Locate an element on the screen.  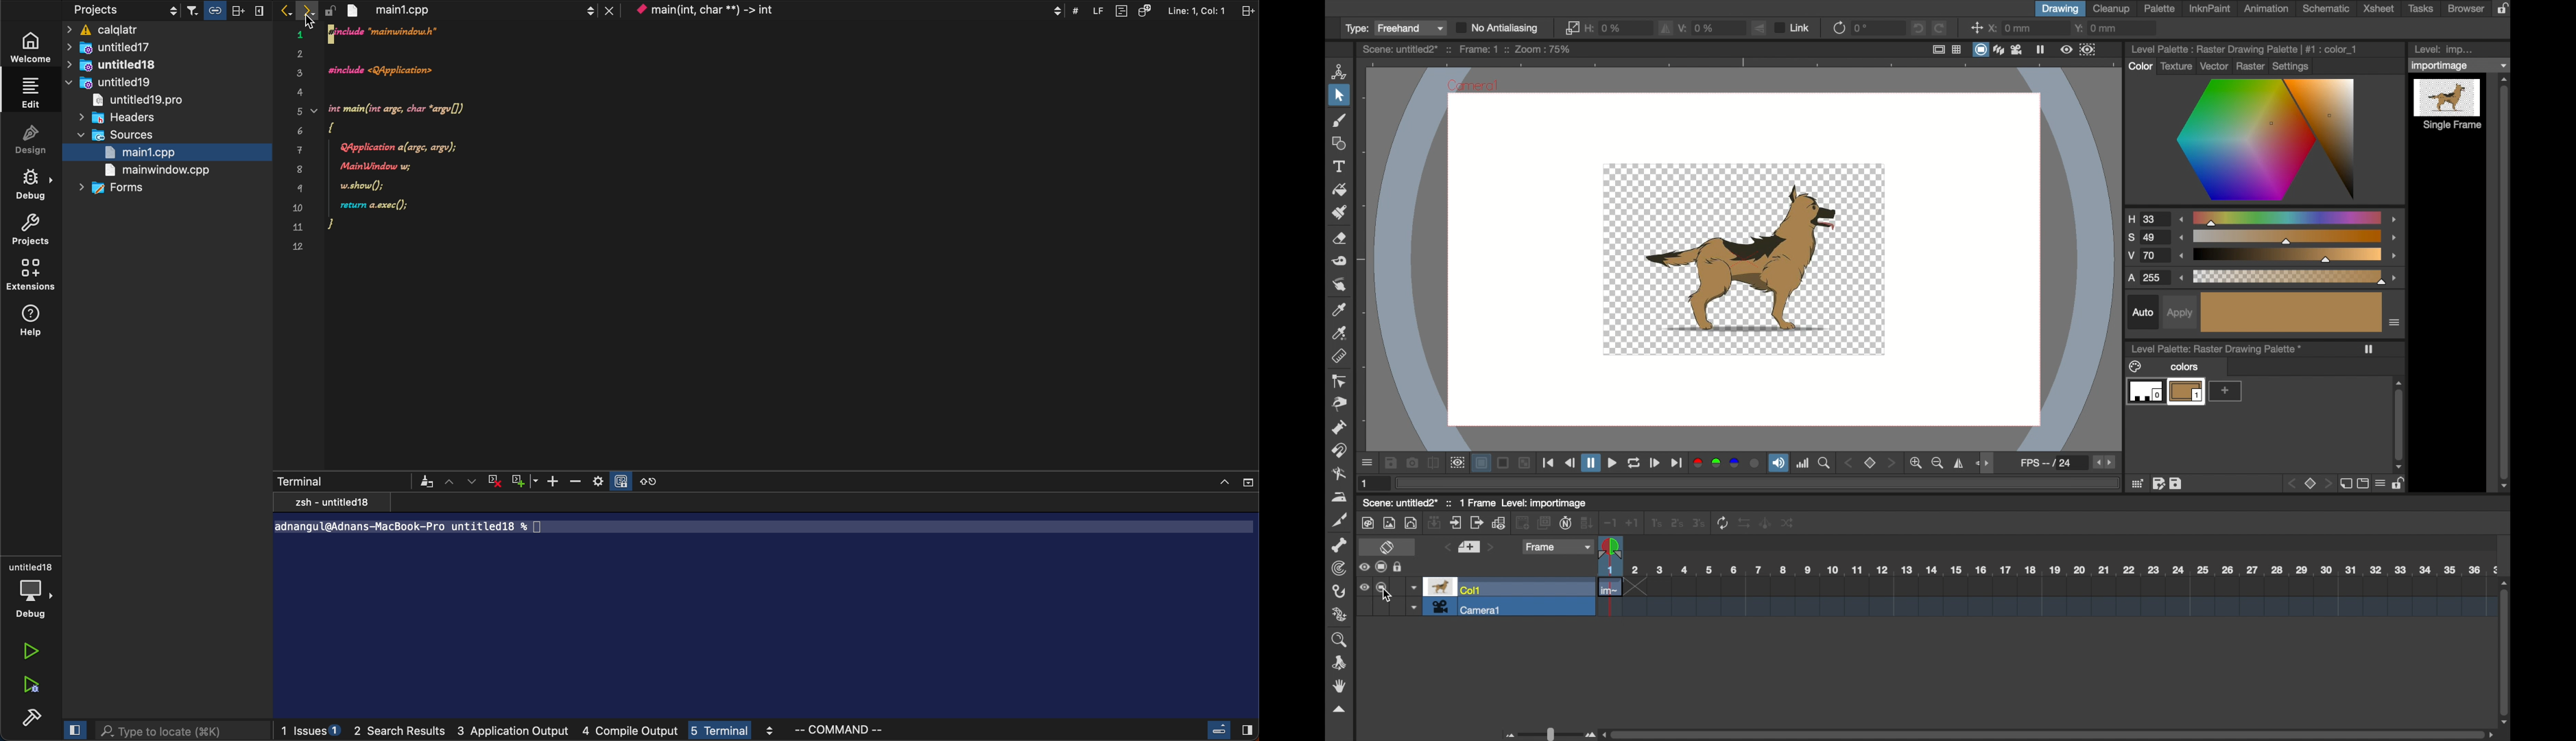
arrow up is located at coordinates (451, 482).